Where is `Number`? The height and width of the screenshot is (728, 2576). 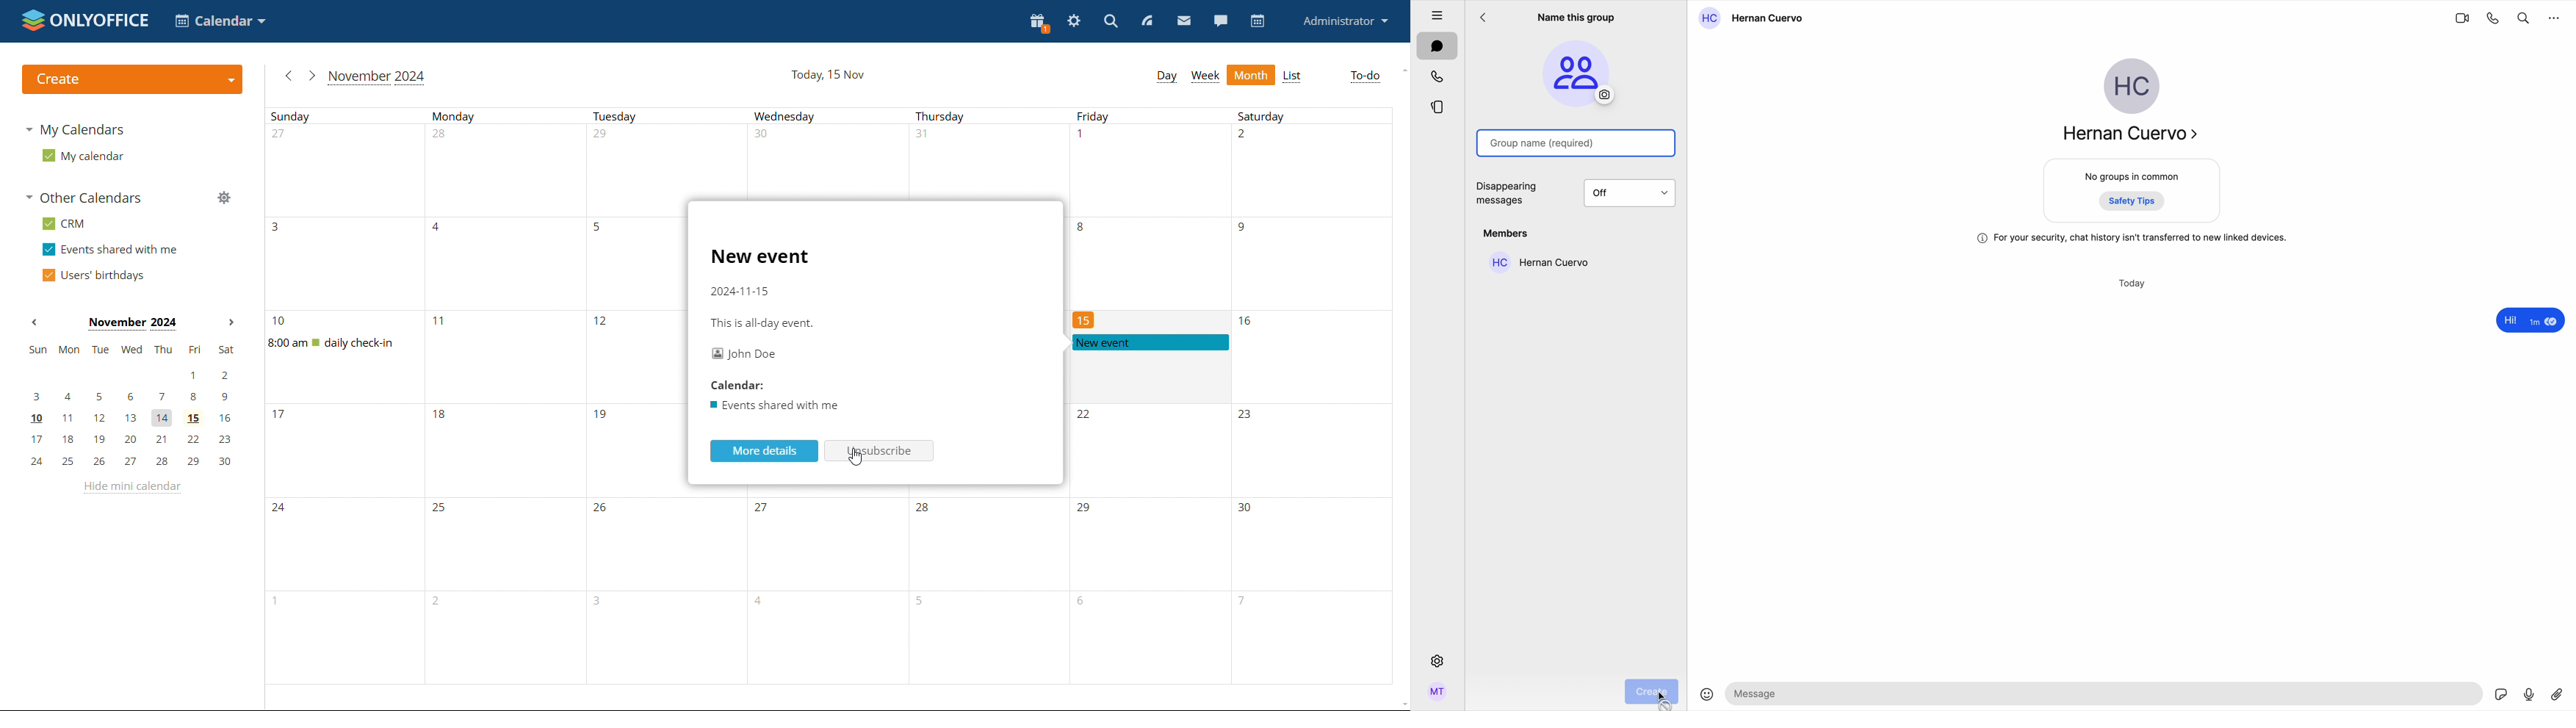
Number is located at coordinates (761, 136).